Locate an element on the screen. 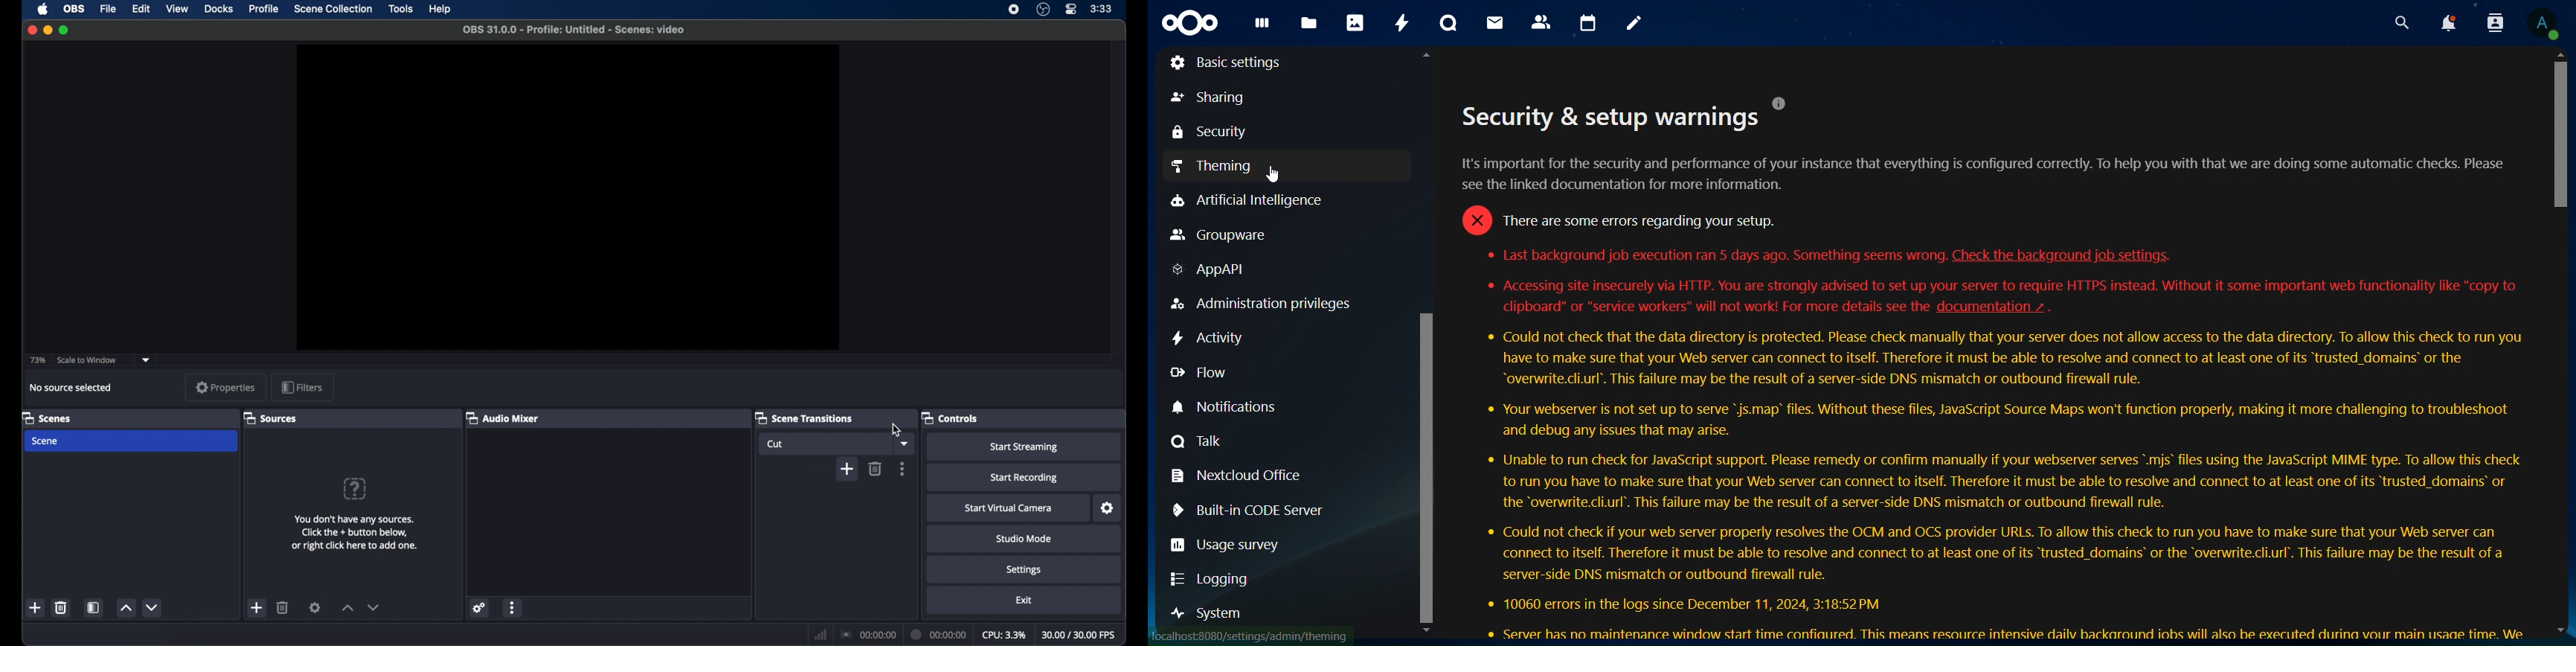 This screenshot has height=672, width=2576. notes is located at coordinates (1637, 24).